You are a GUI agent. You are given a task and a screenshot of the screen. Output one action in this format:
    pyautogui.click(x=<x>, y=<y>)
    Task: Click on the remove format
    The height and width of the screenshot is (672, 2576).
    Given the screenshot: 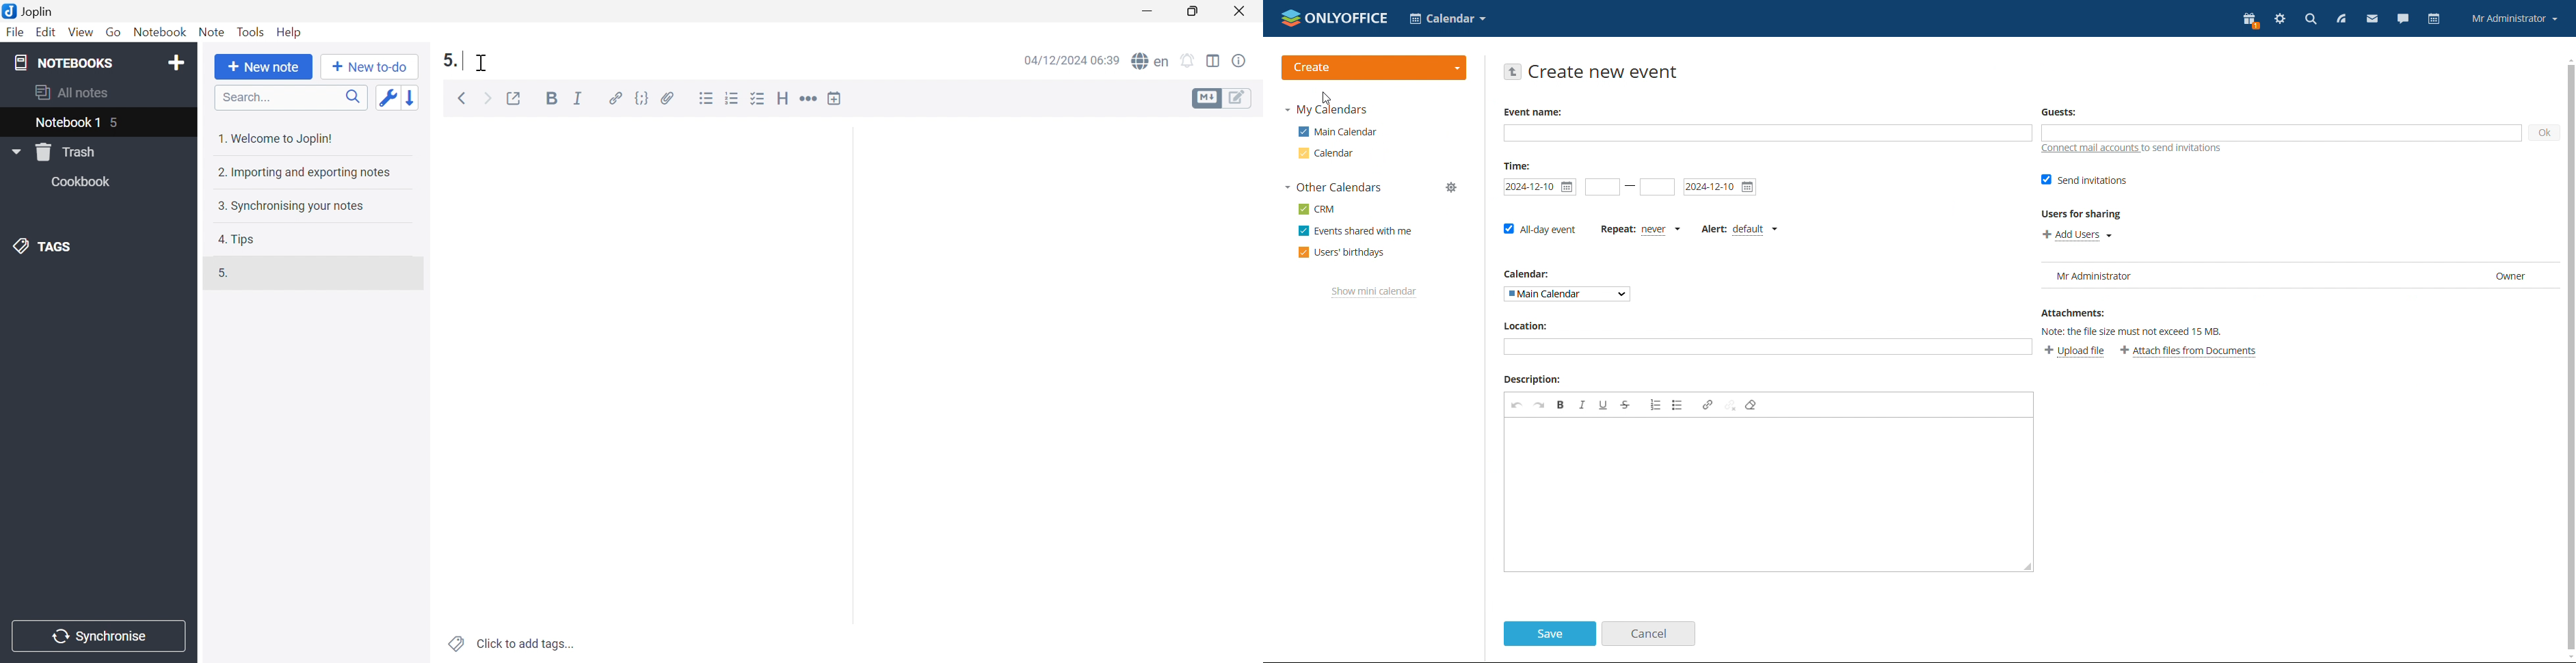 What is the action you would take?
    pyautogui.click(x=1753, y=405)
    